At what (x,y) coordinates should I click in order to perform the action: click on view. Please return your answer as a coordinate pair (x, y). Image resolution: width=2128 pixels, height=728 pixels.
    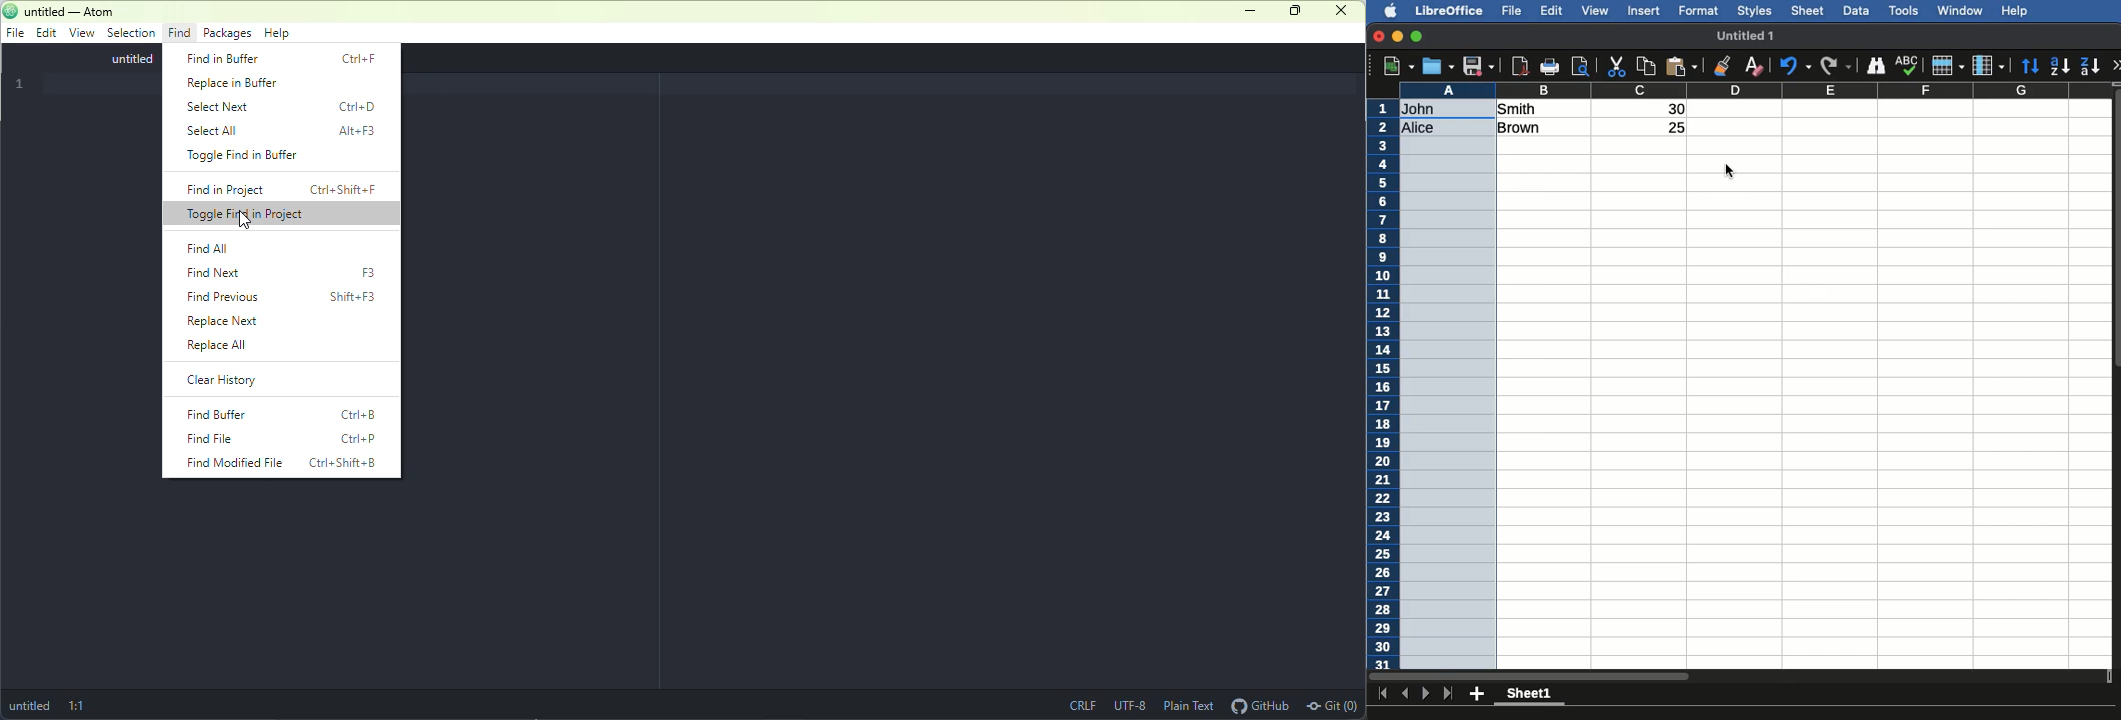
    Looking at the image, I should click on (79, 34).